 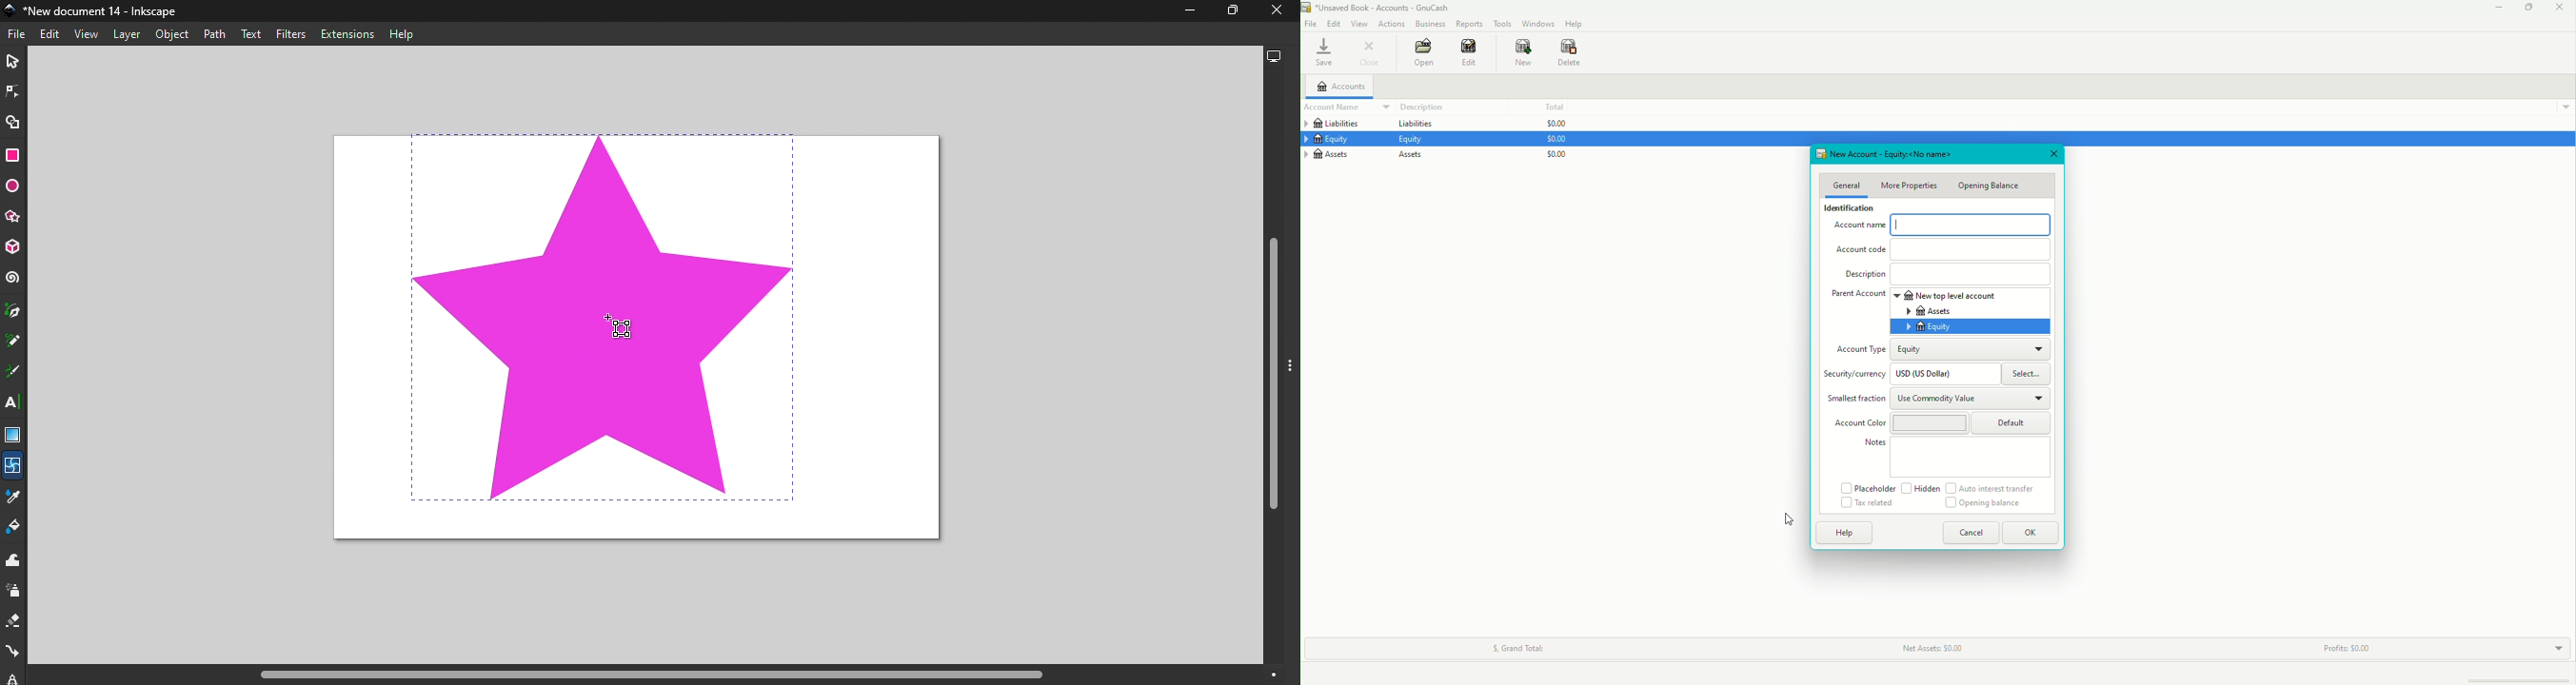 What do you see at coordinates (2347, 646) in the screenshot?
I see `Profits` at bounding box center [2347, 646].